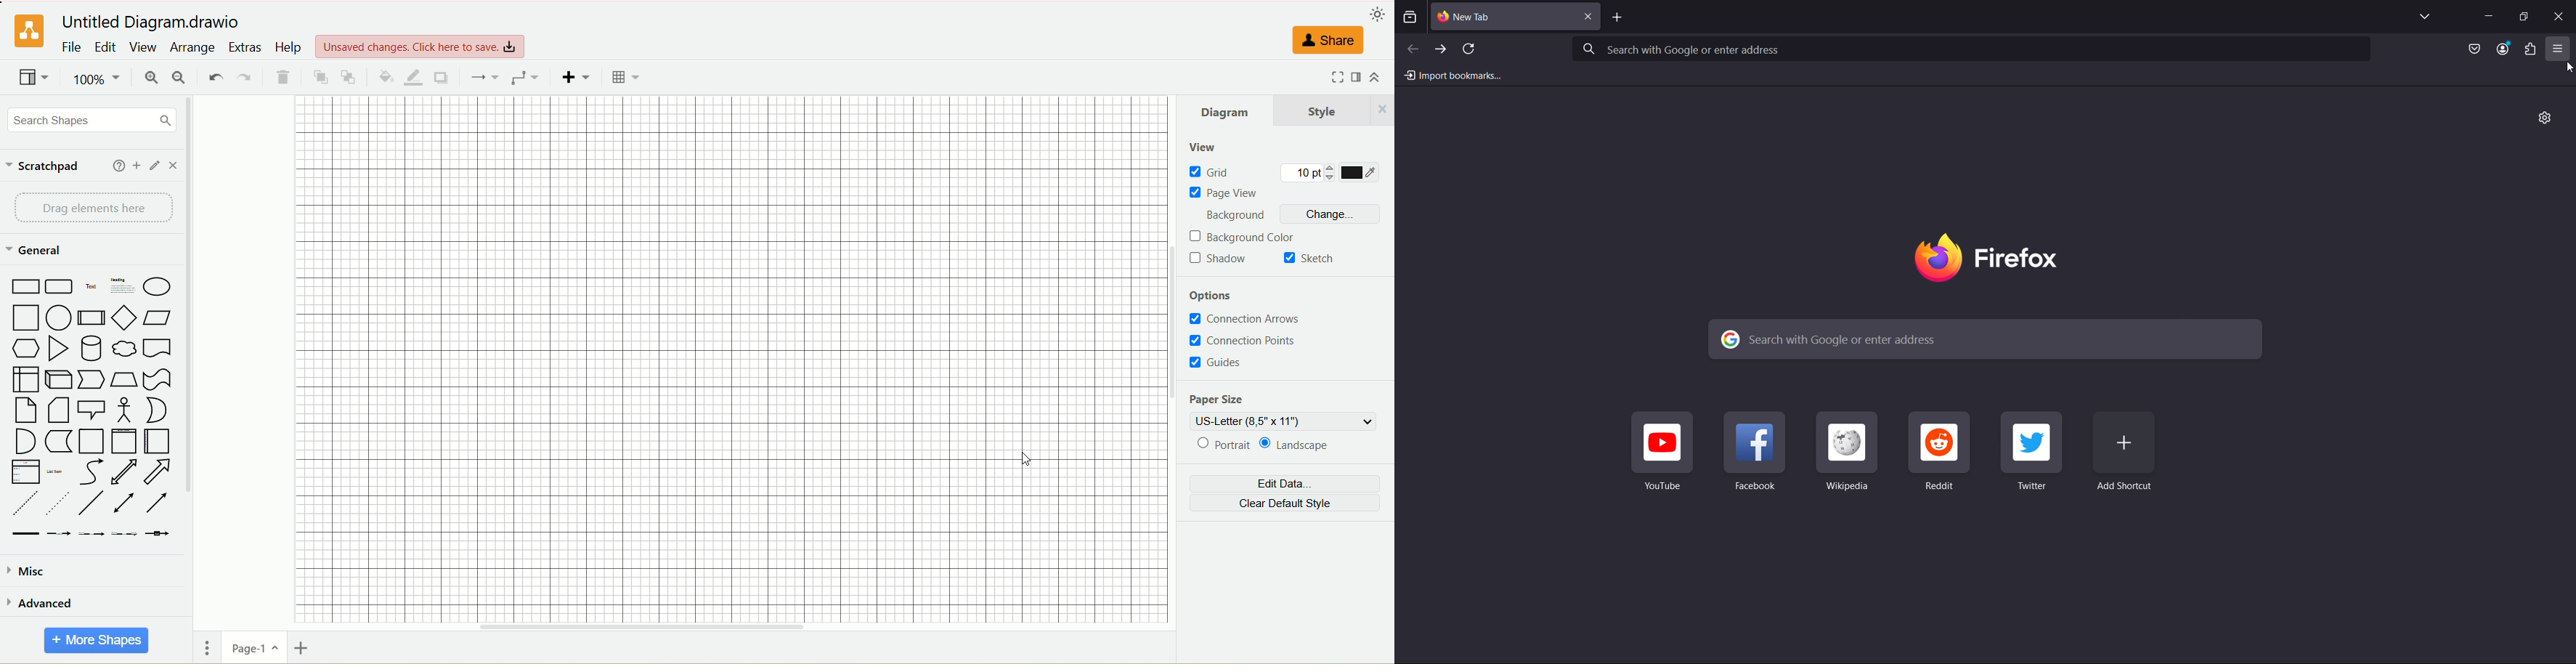 This screenshot has height=672, width=2576. What do you see at coordinates (1023, 461) in the screenshot?
I see `cursor` at bounding box center [1023, 461].